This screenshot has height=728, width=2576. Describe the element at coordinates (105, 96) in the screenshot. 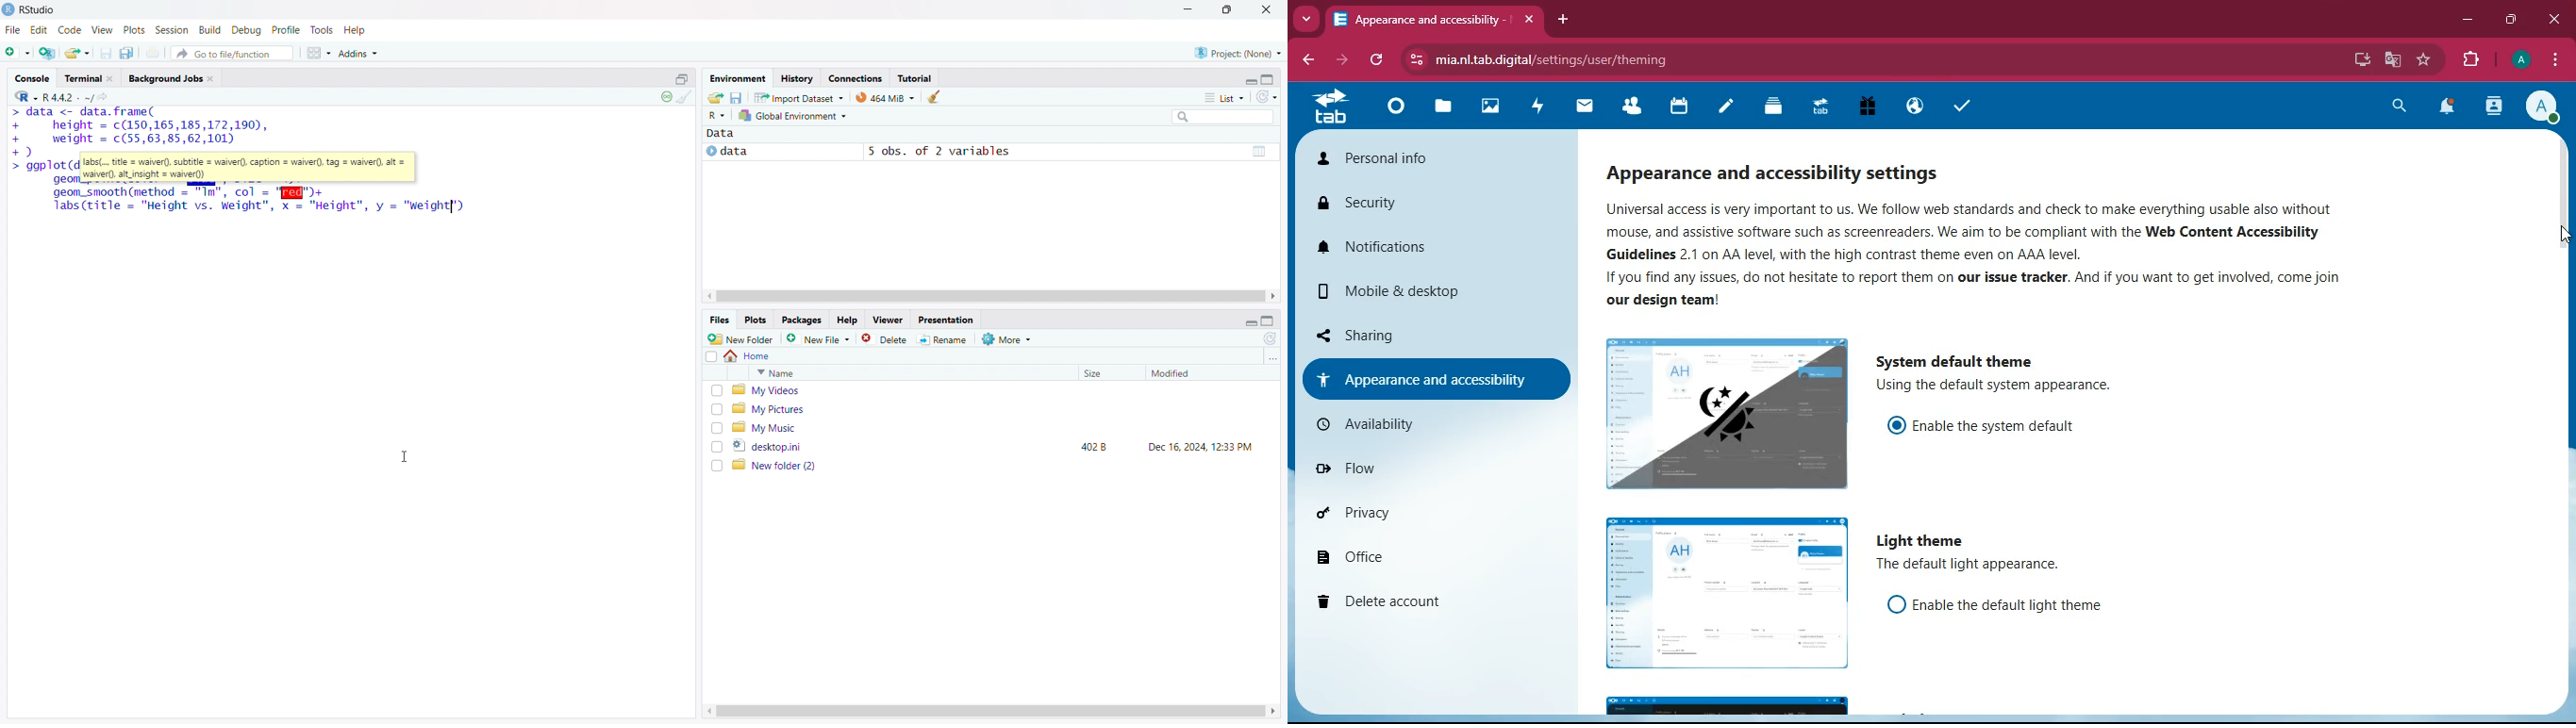

I see `view the current working directory` at that location.